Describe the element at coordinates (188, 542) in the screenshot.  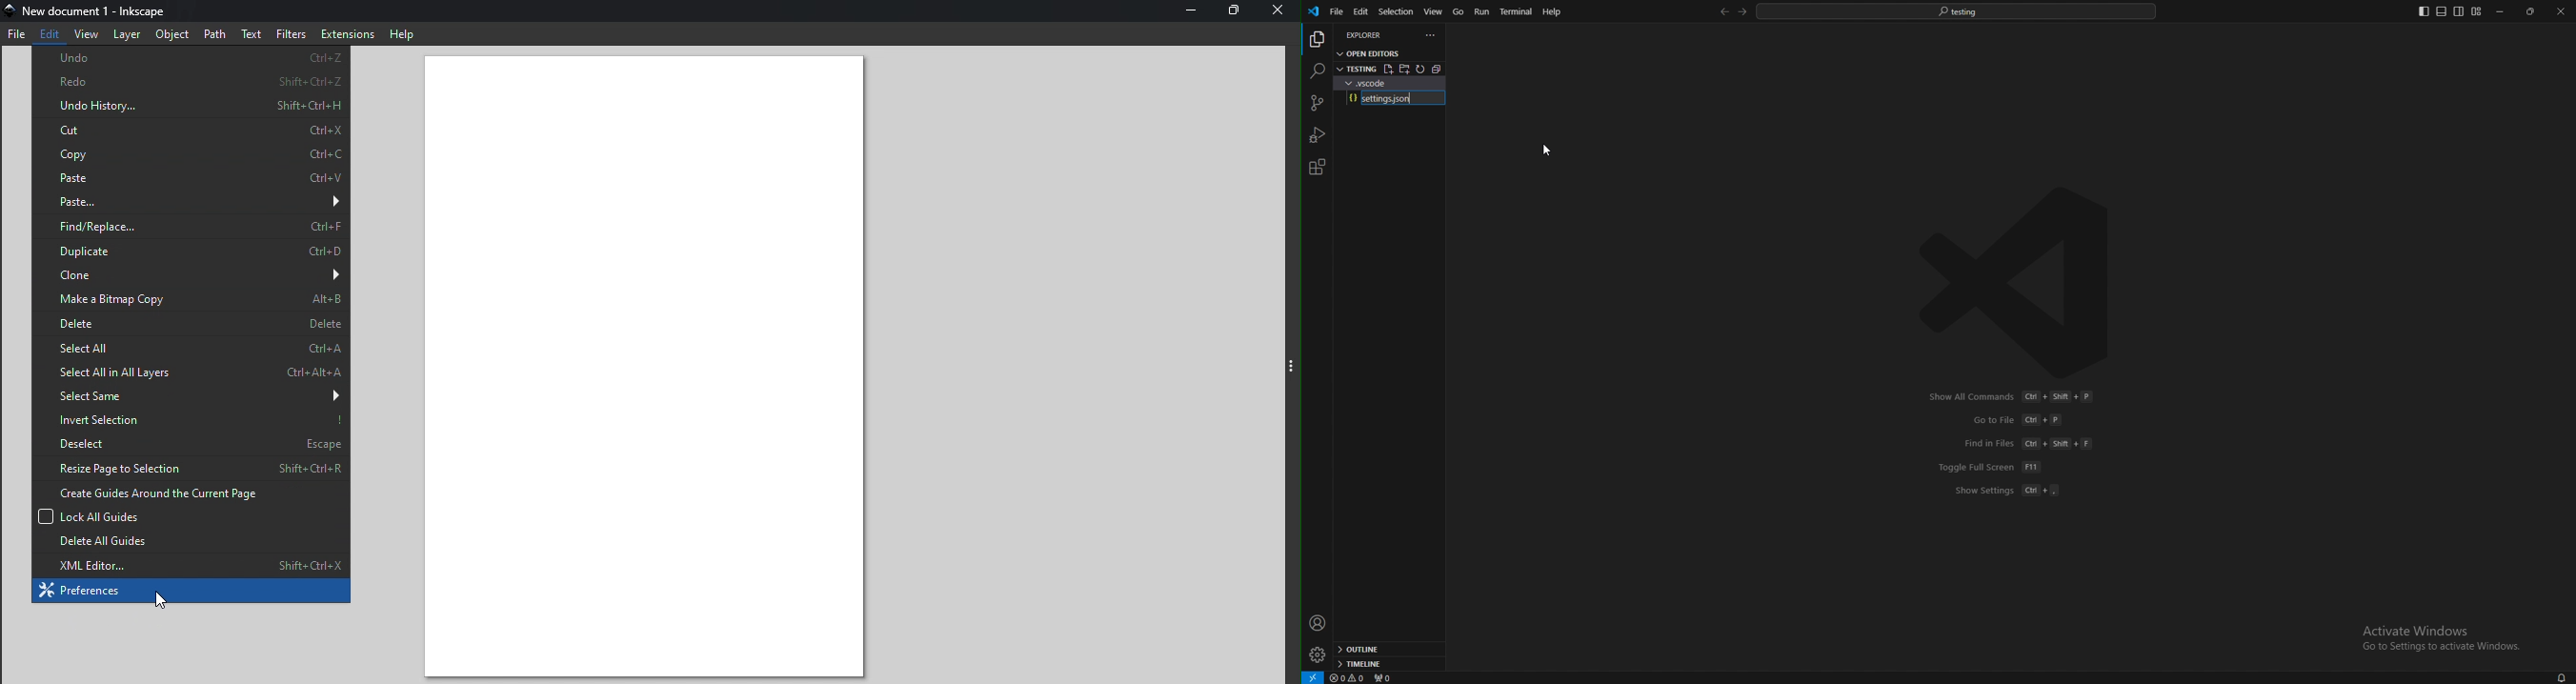
I see `Delete all guides` at that location.